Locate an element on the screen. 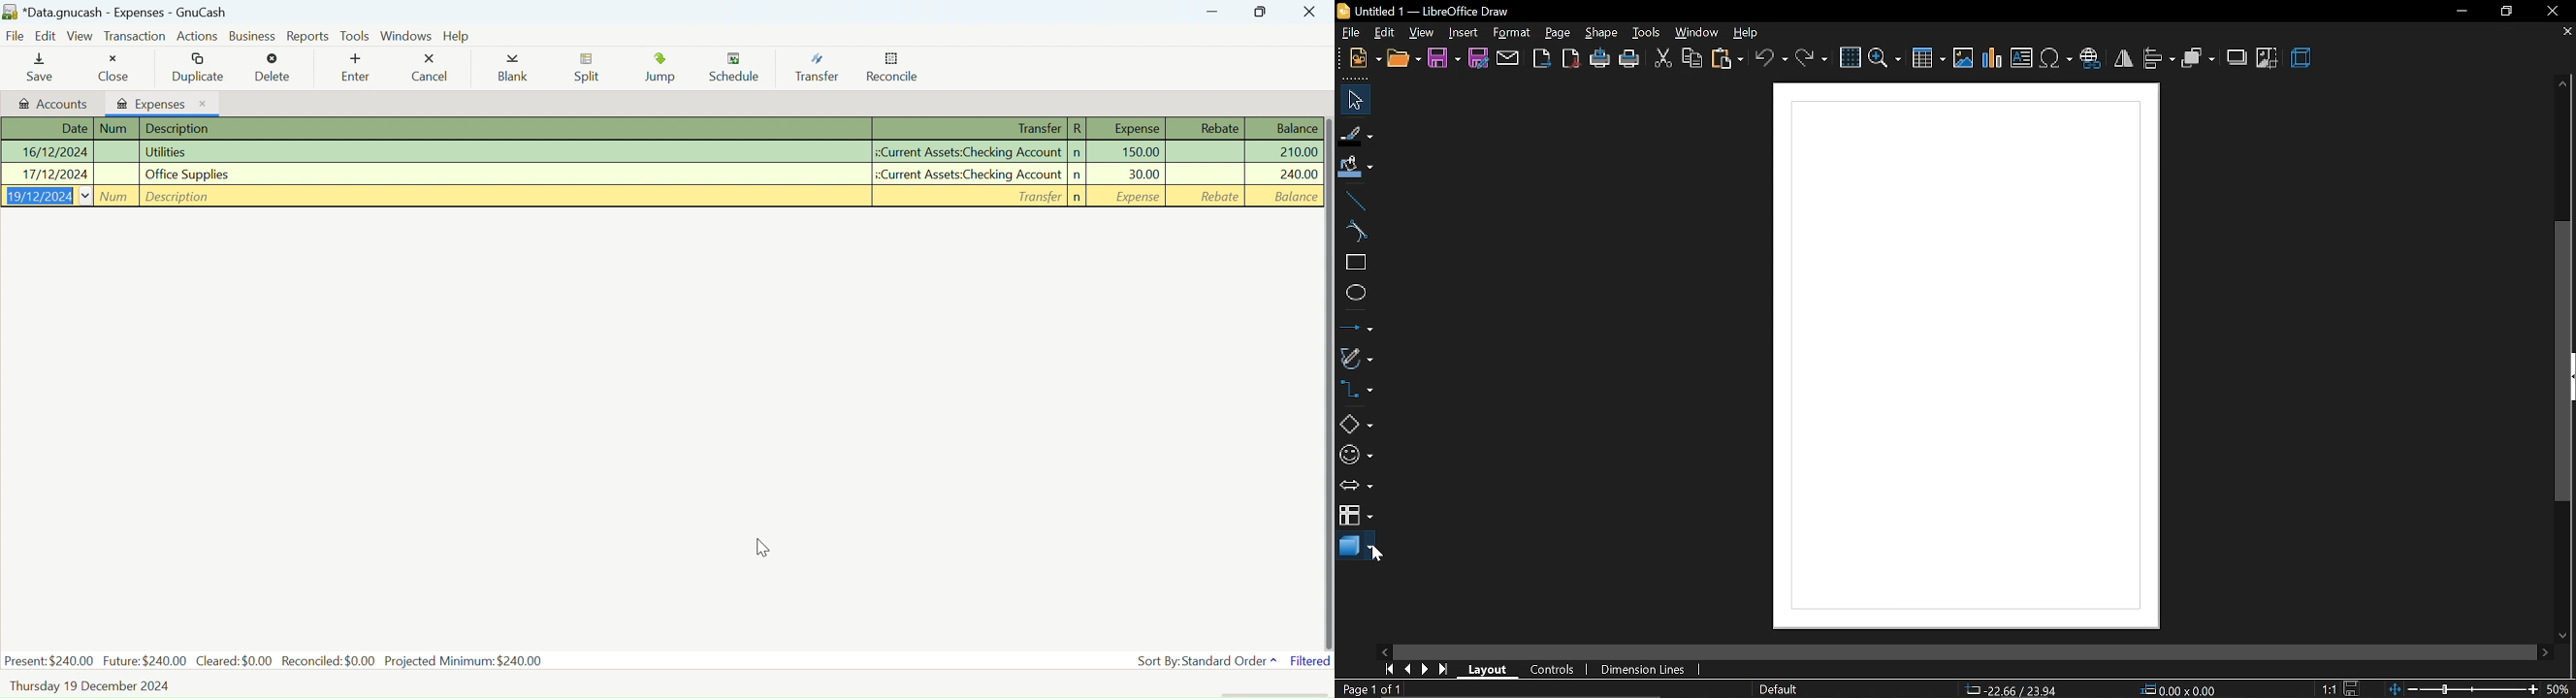 This screenshot has width=2576, height=700. Windows is located at coordinates (408, 35).